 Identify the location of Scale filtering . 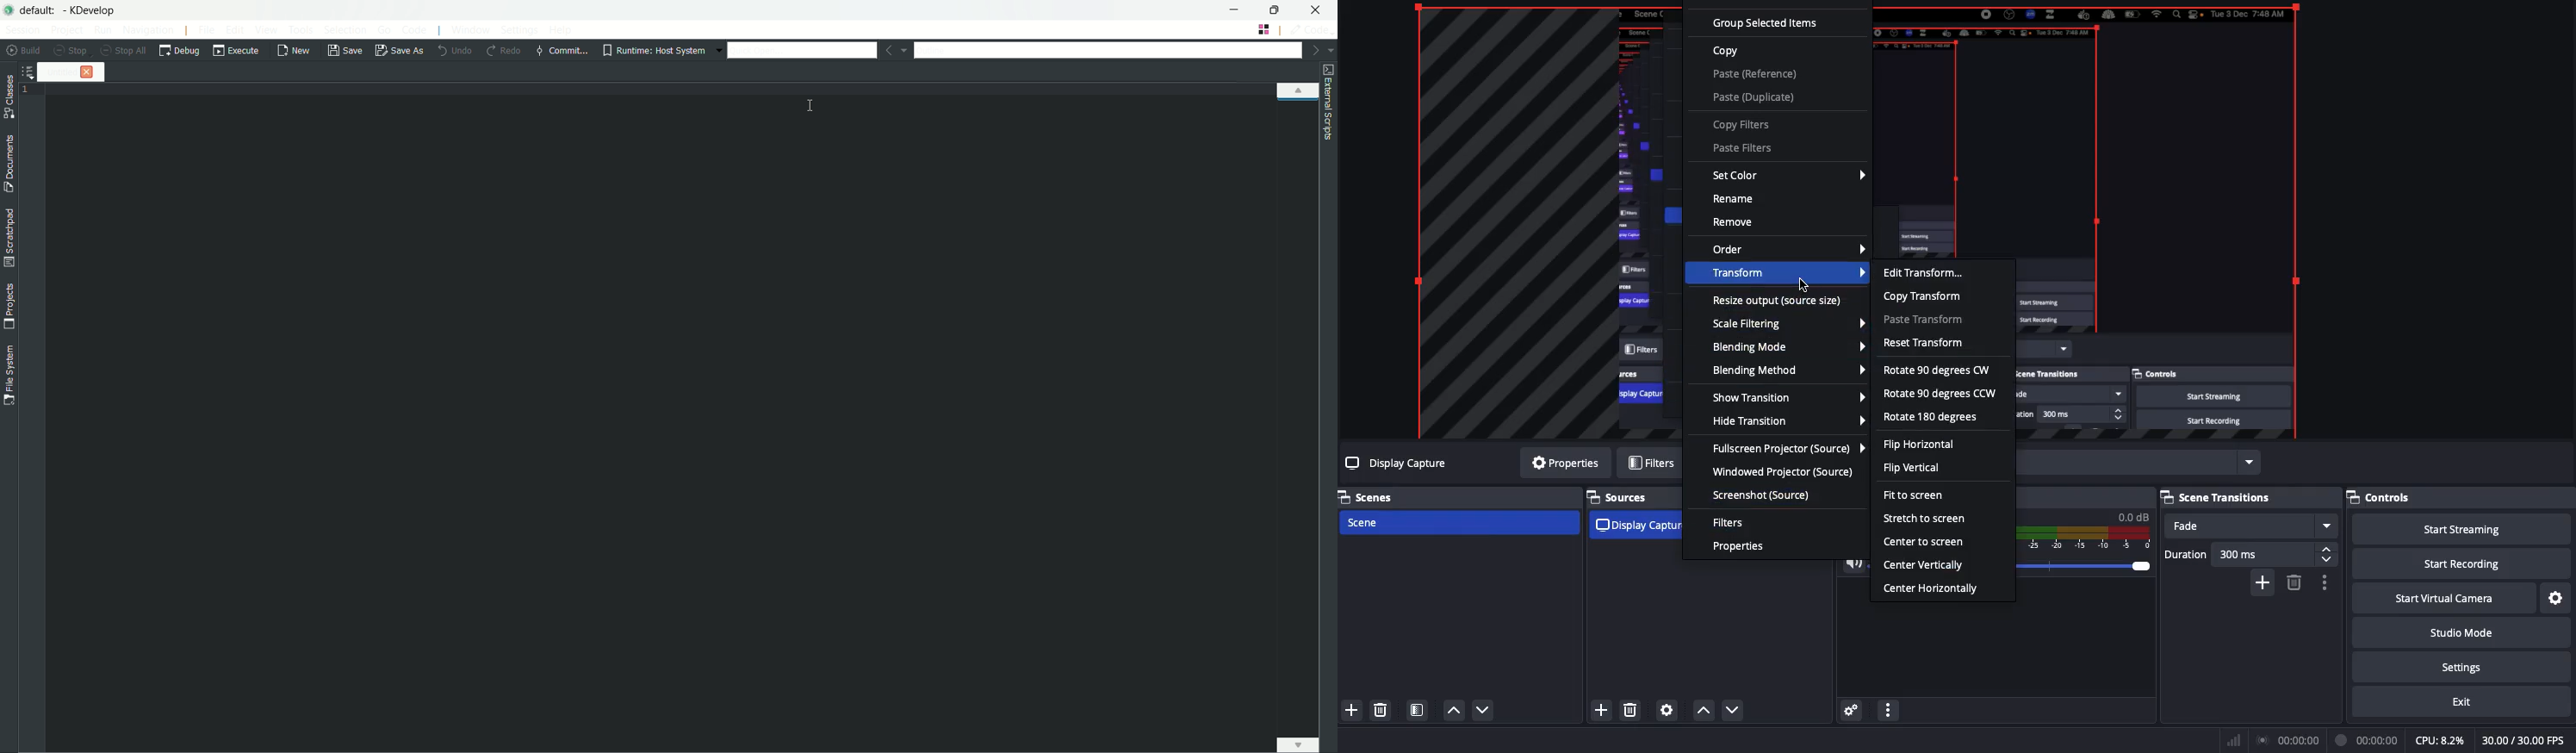
(1785, 324).